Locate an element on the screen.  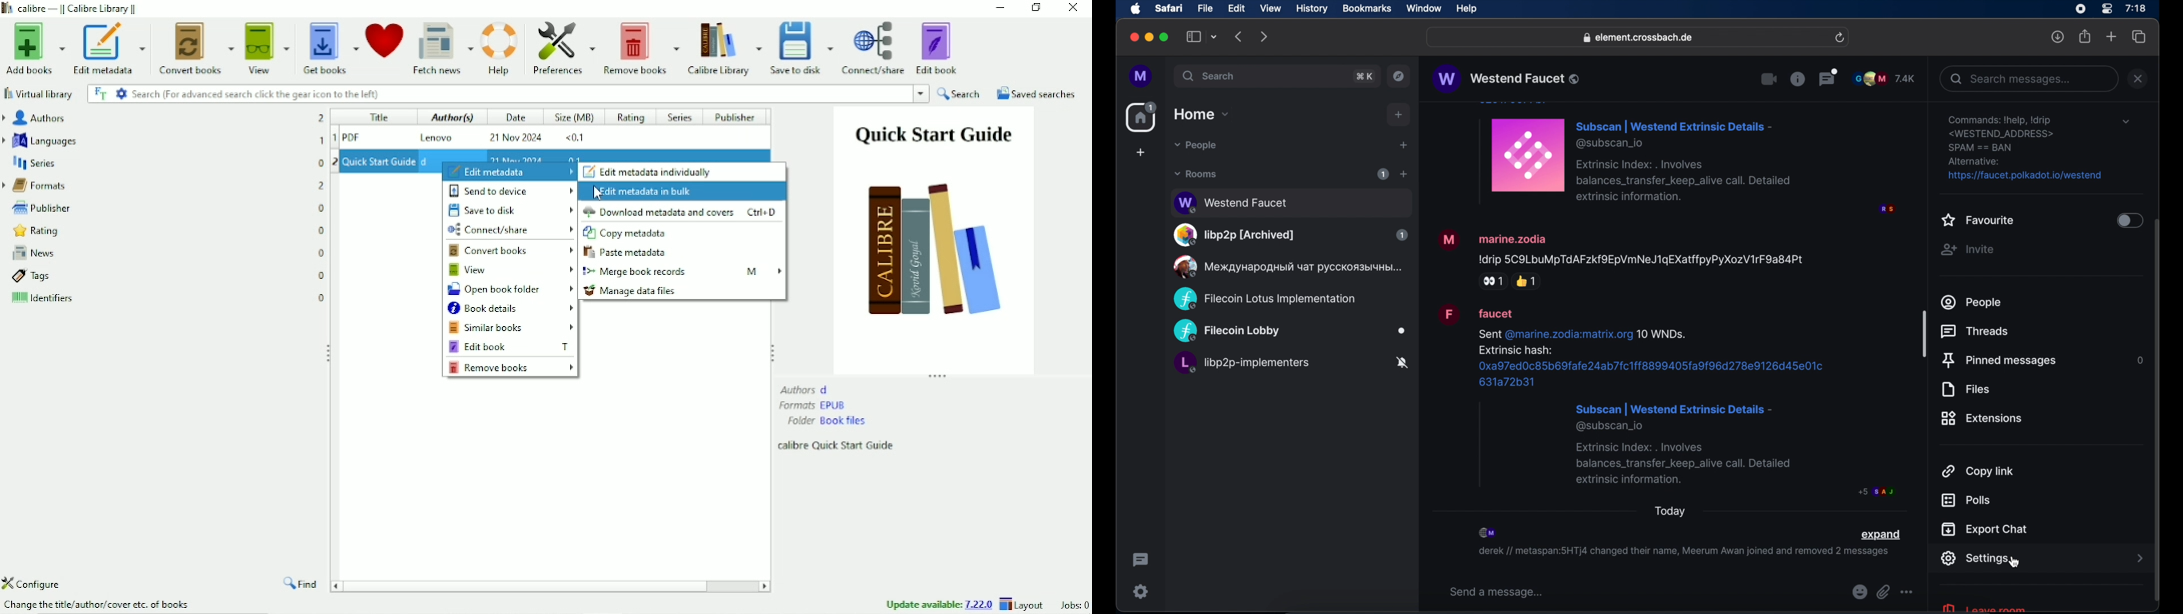
Convert books is located at coordinates (197, 46).